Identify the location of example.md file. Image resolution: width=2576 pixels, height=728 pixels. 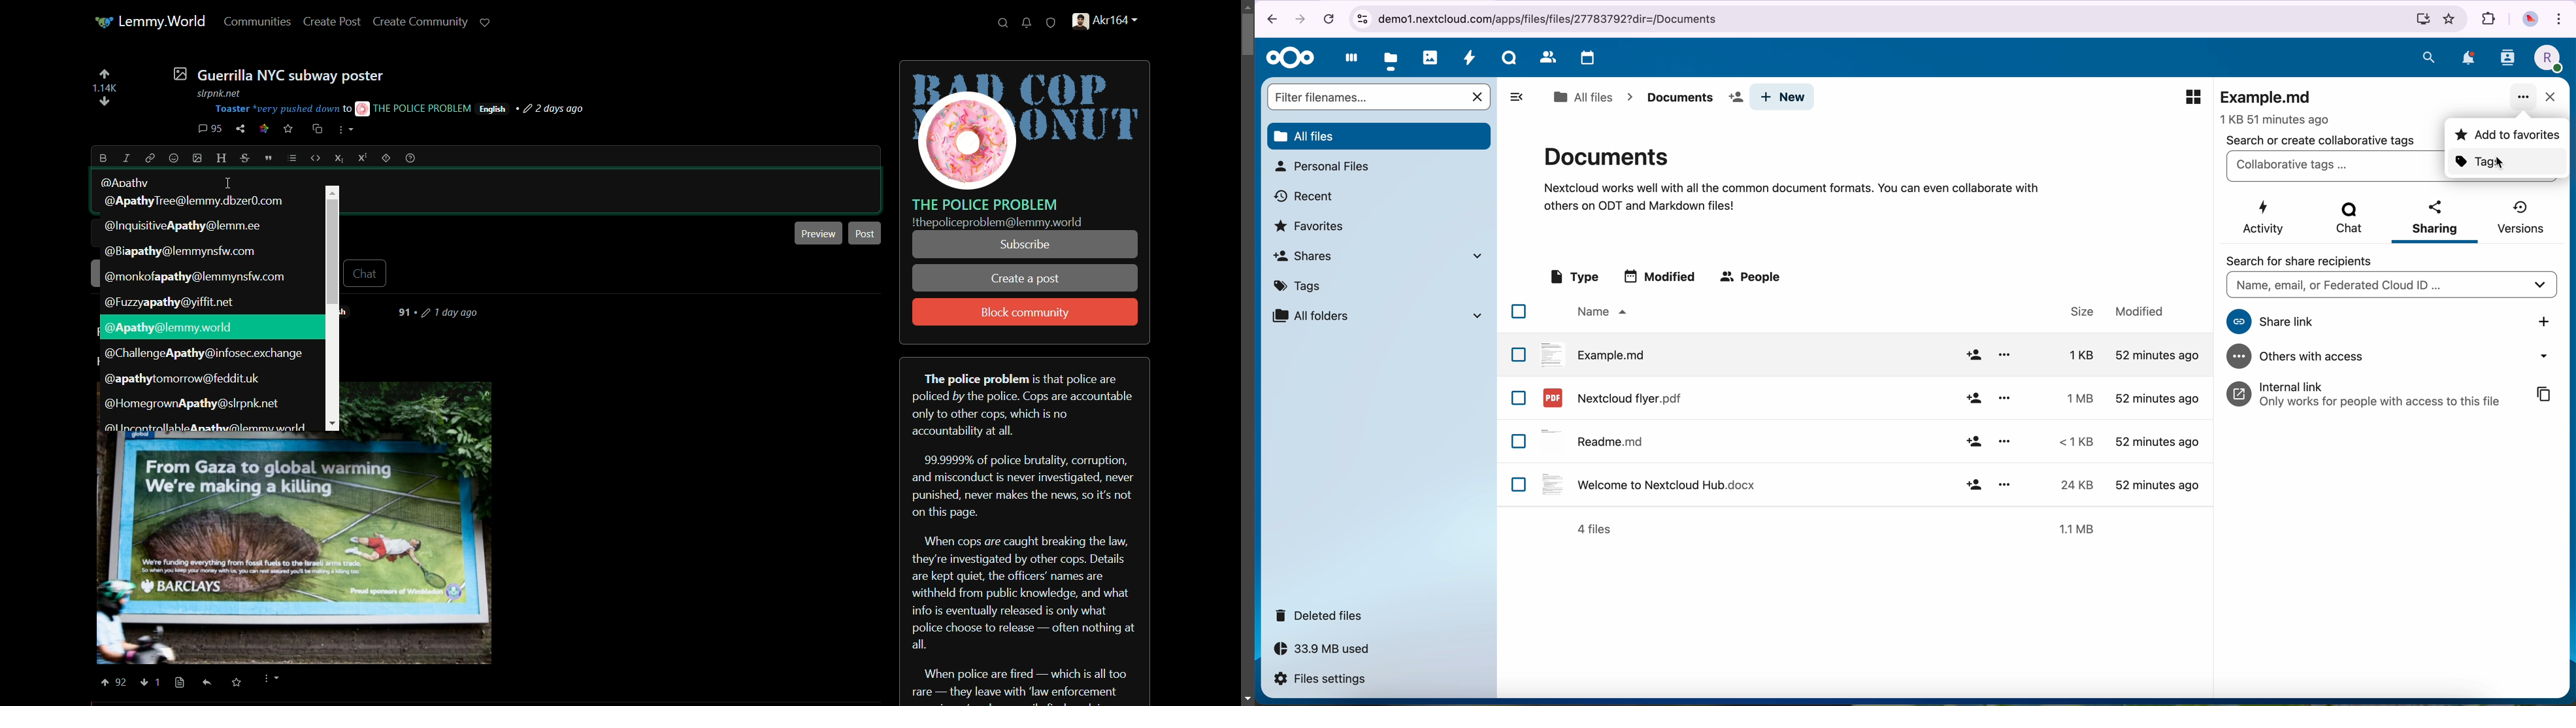
(2278, 105).